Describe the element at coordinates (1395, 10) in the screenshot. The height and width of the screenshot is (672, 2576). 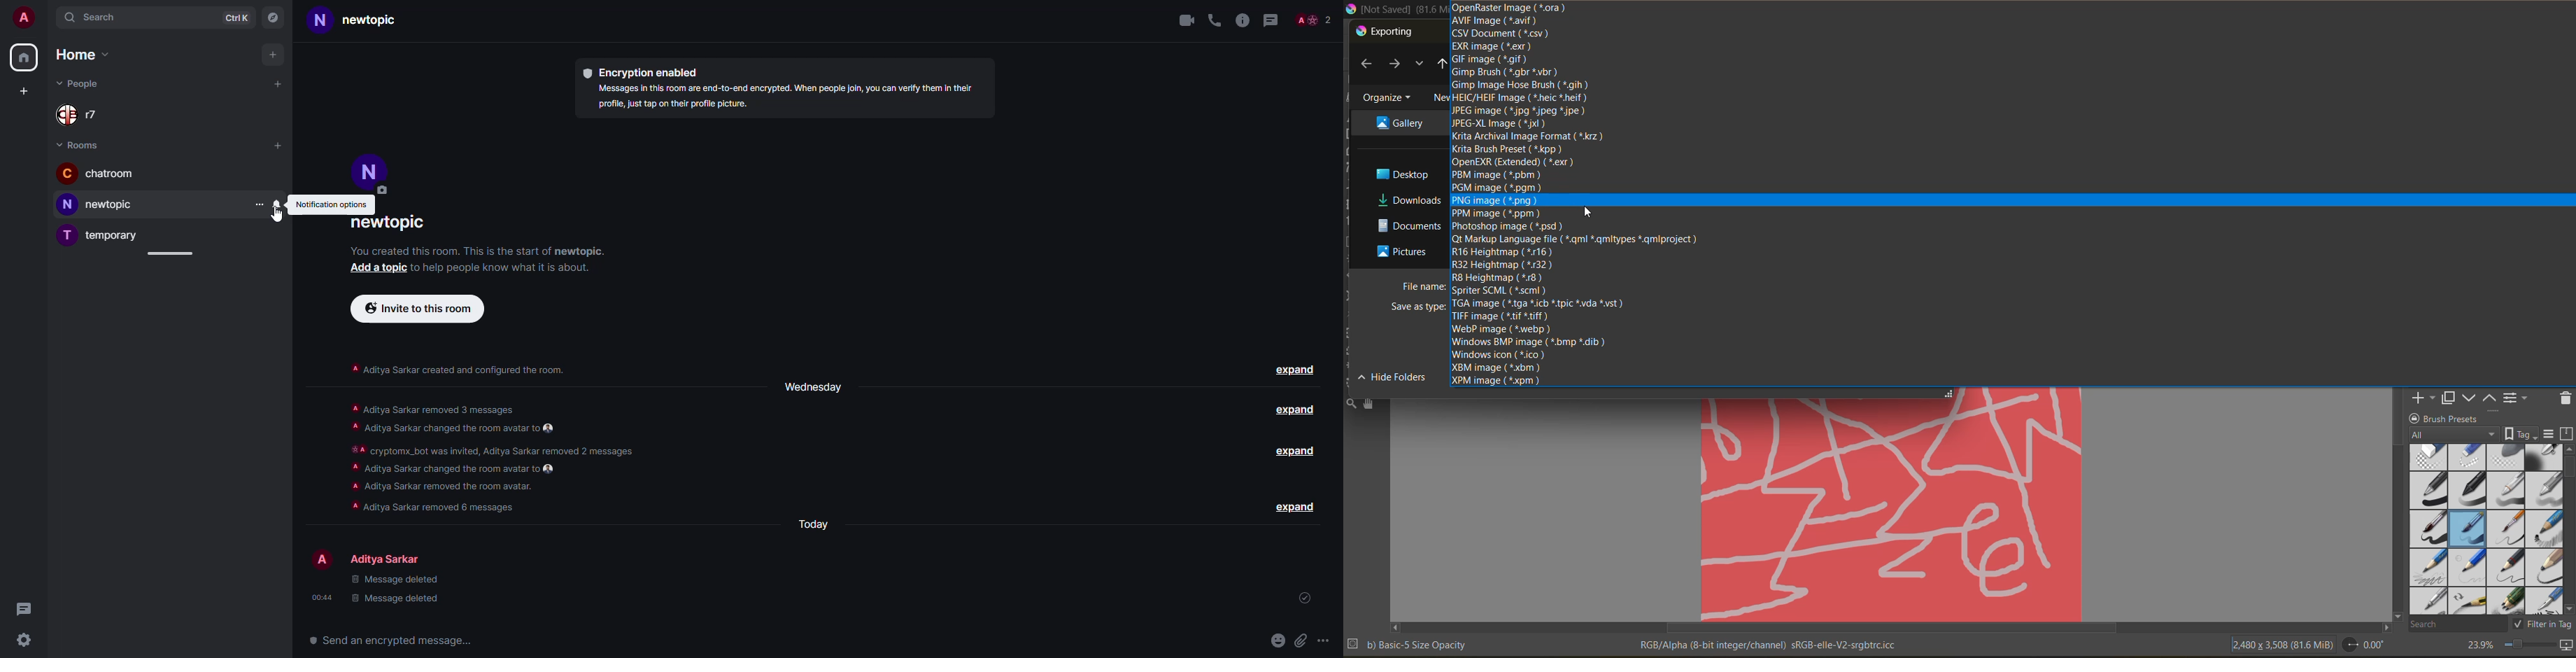
I see `file name and app name` at that location.